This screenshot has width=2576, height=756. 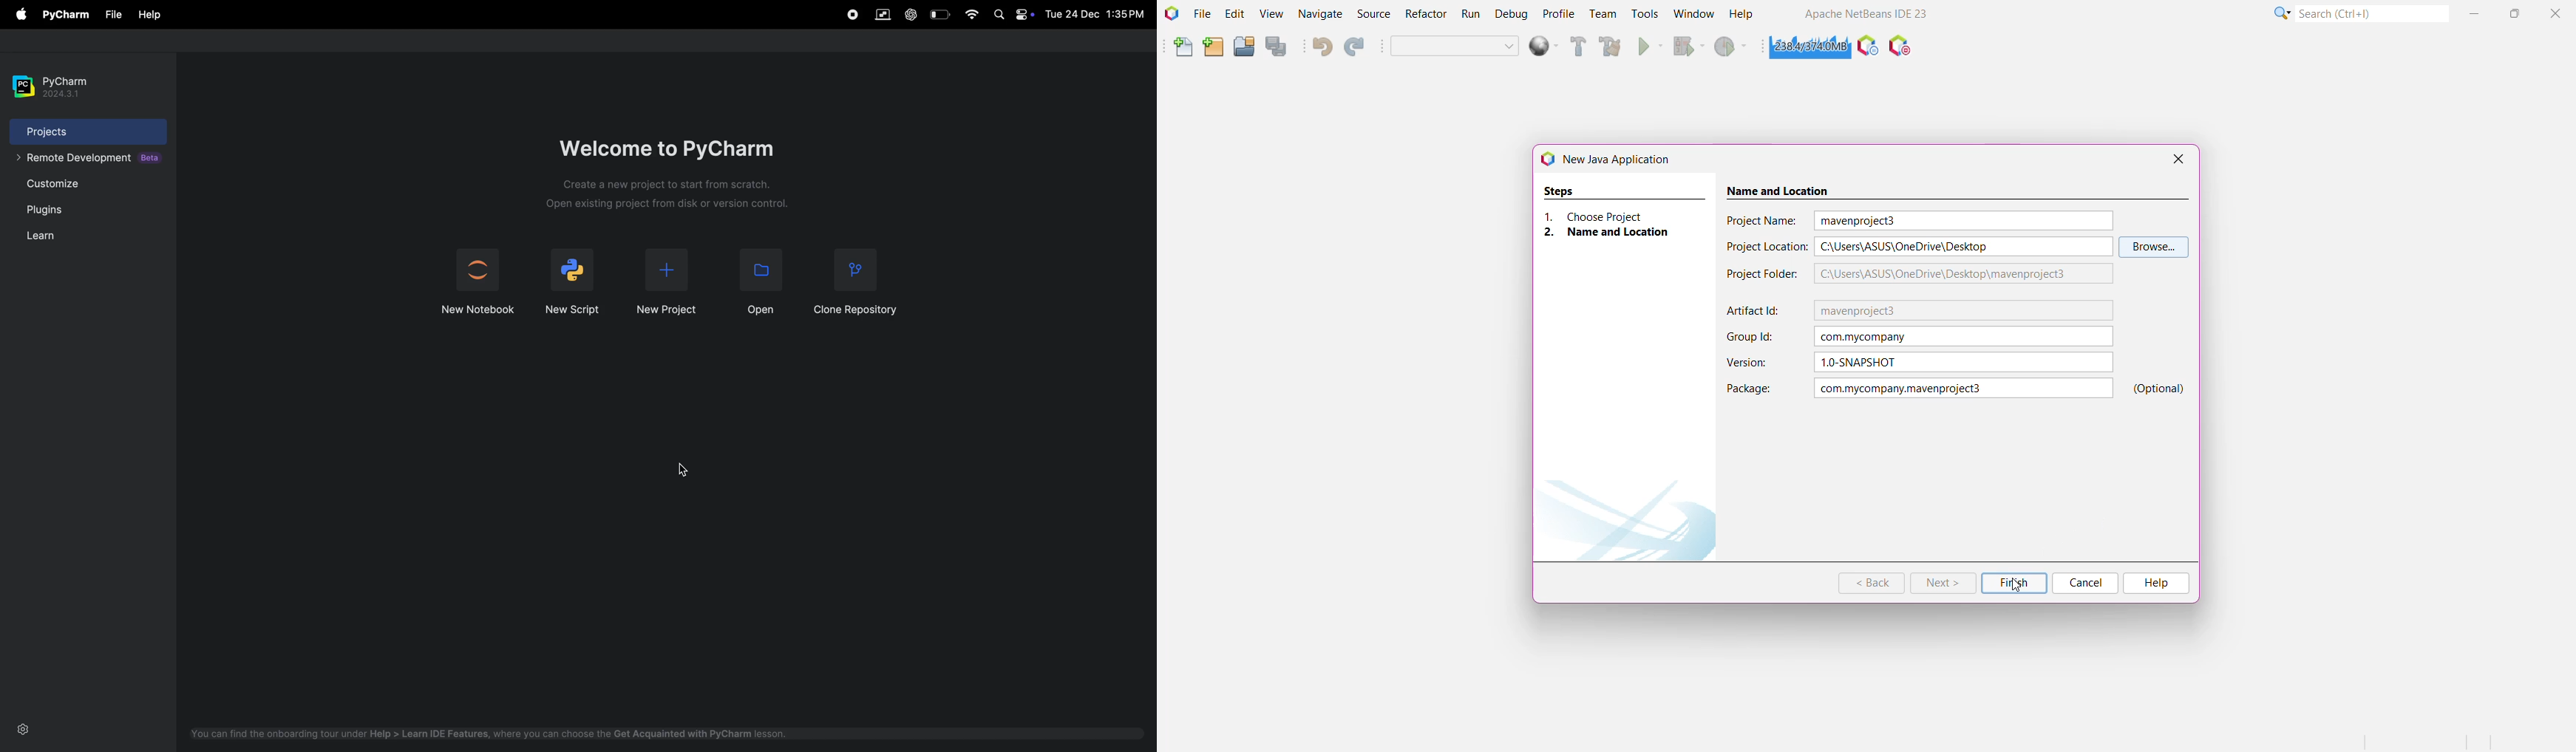 What do you see at coordinates (683, 472) in the screenshot?
I see `cursor` at bounding box center [683, 472].